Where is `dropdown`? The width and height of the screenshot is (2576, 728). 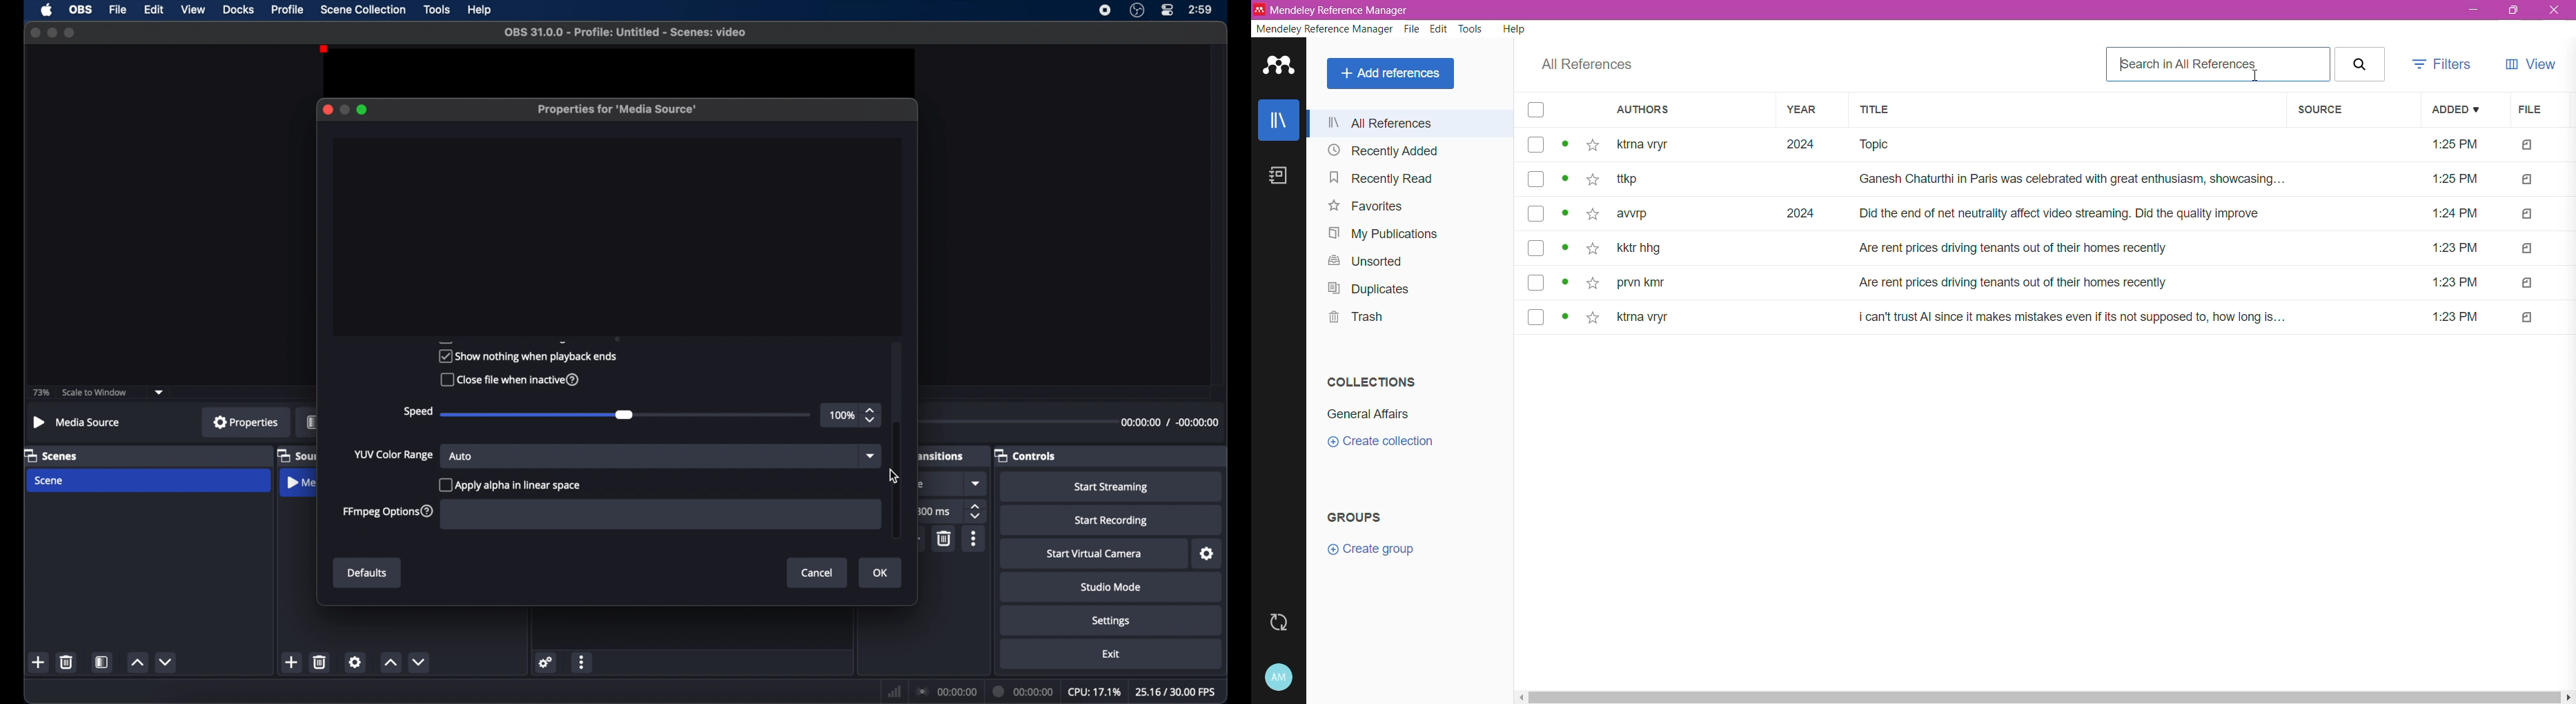
dropdown is located at coordinates (873, 457).